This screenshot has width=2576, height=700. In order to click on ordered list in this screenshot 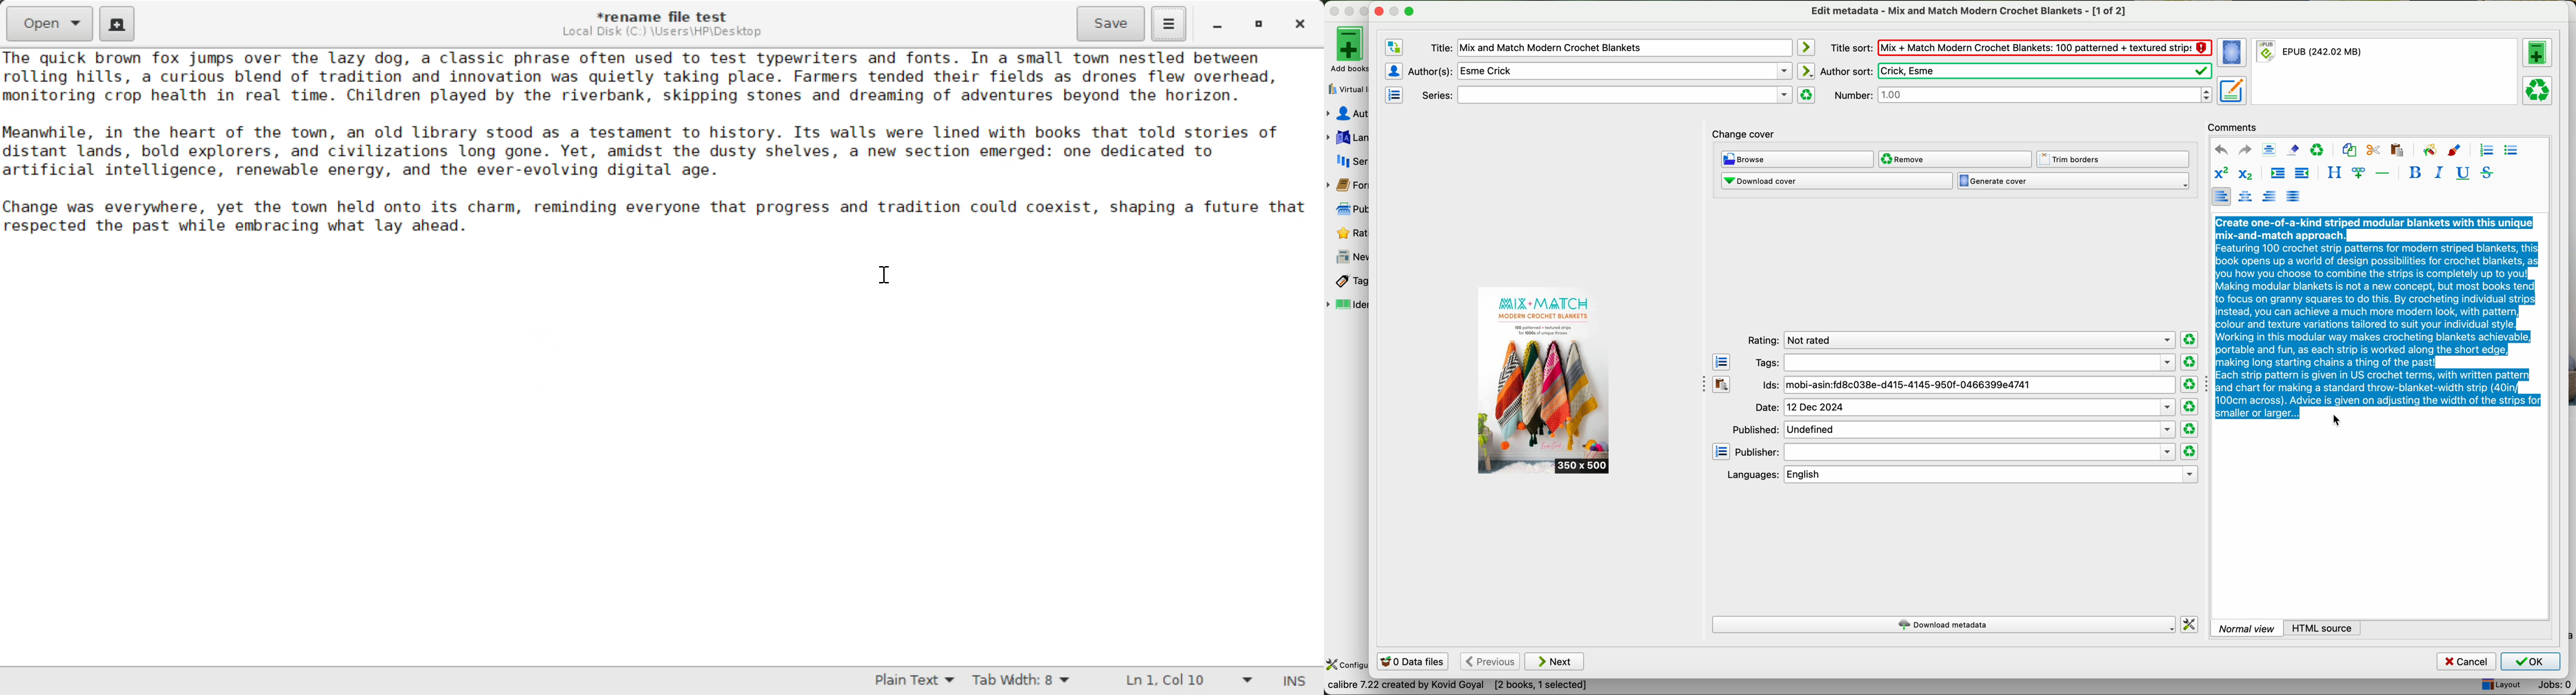, I will do `click(2486, 151)`.